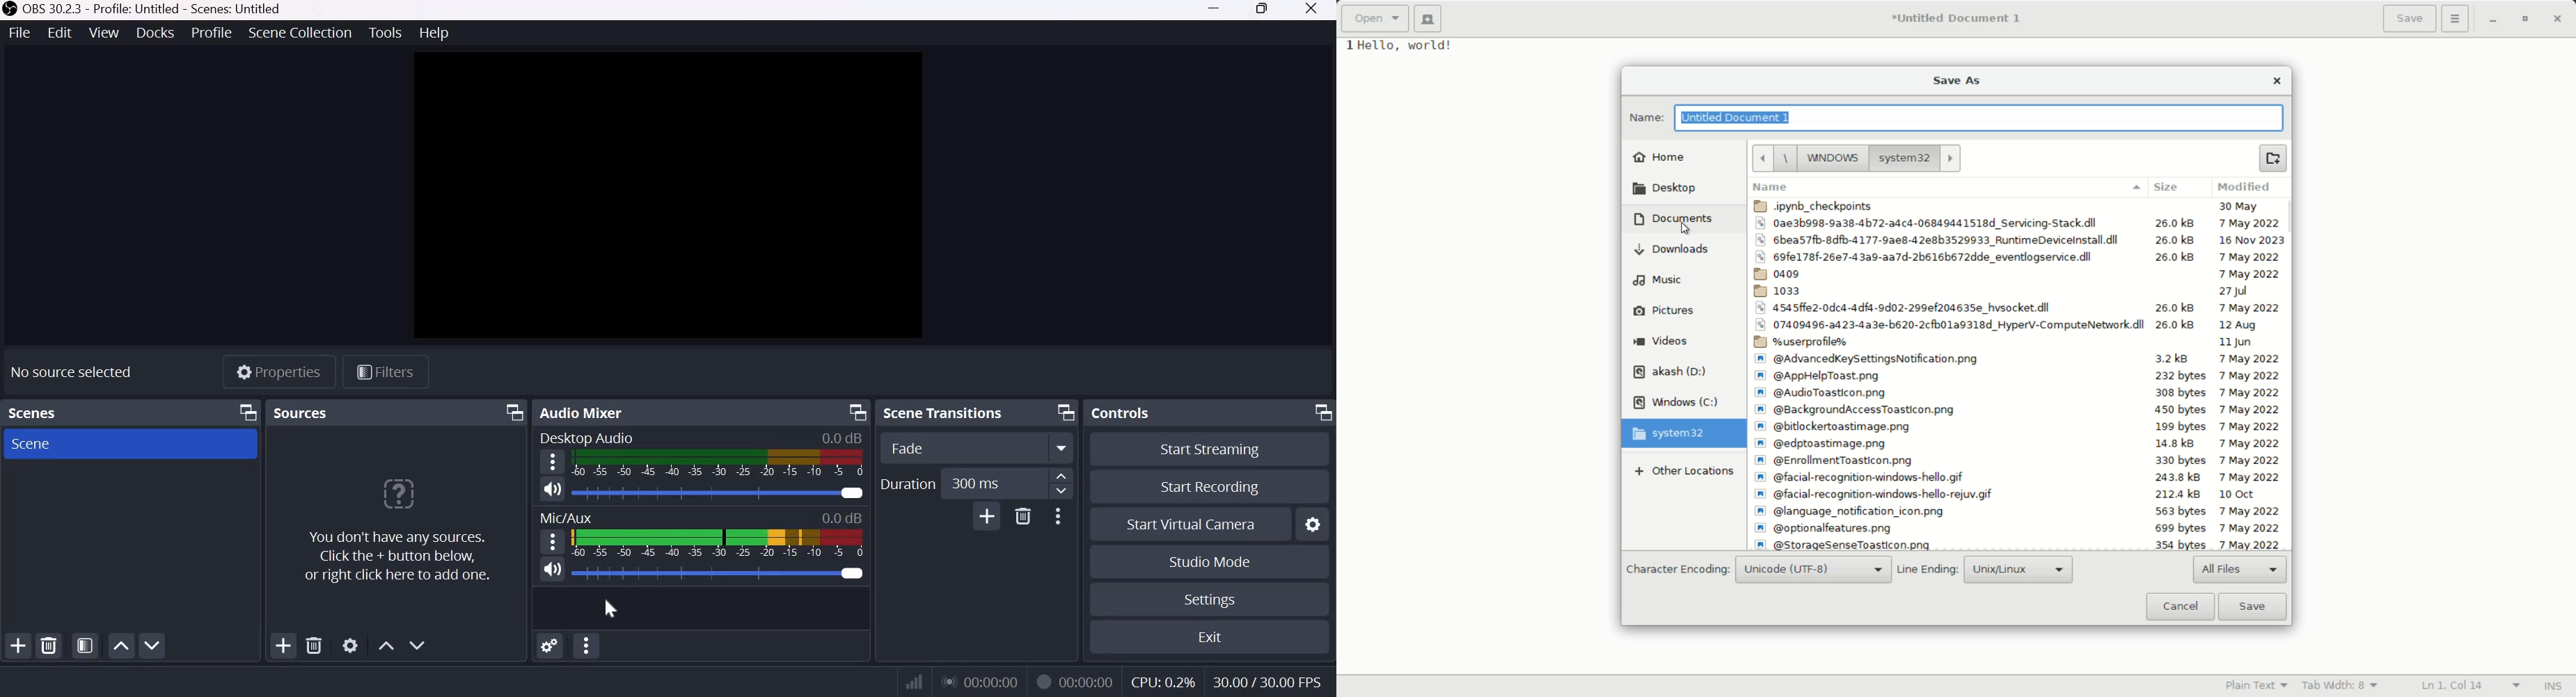 This screenshot has width=2576, height=700. Describe the element at coordinates (1312, 525) in the screenshot. I see `configure virtual camera` at that location.